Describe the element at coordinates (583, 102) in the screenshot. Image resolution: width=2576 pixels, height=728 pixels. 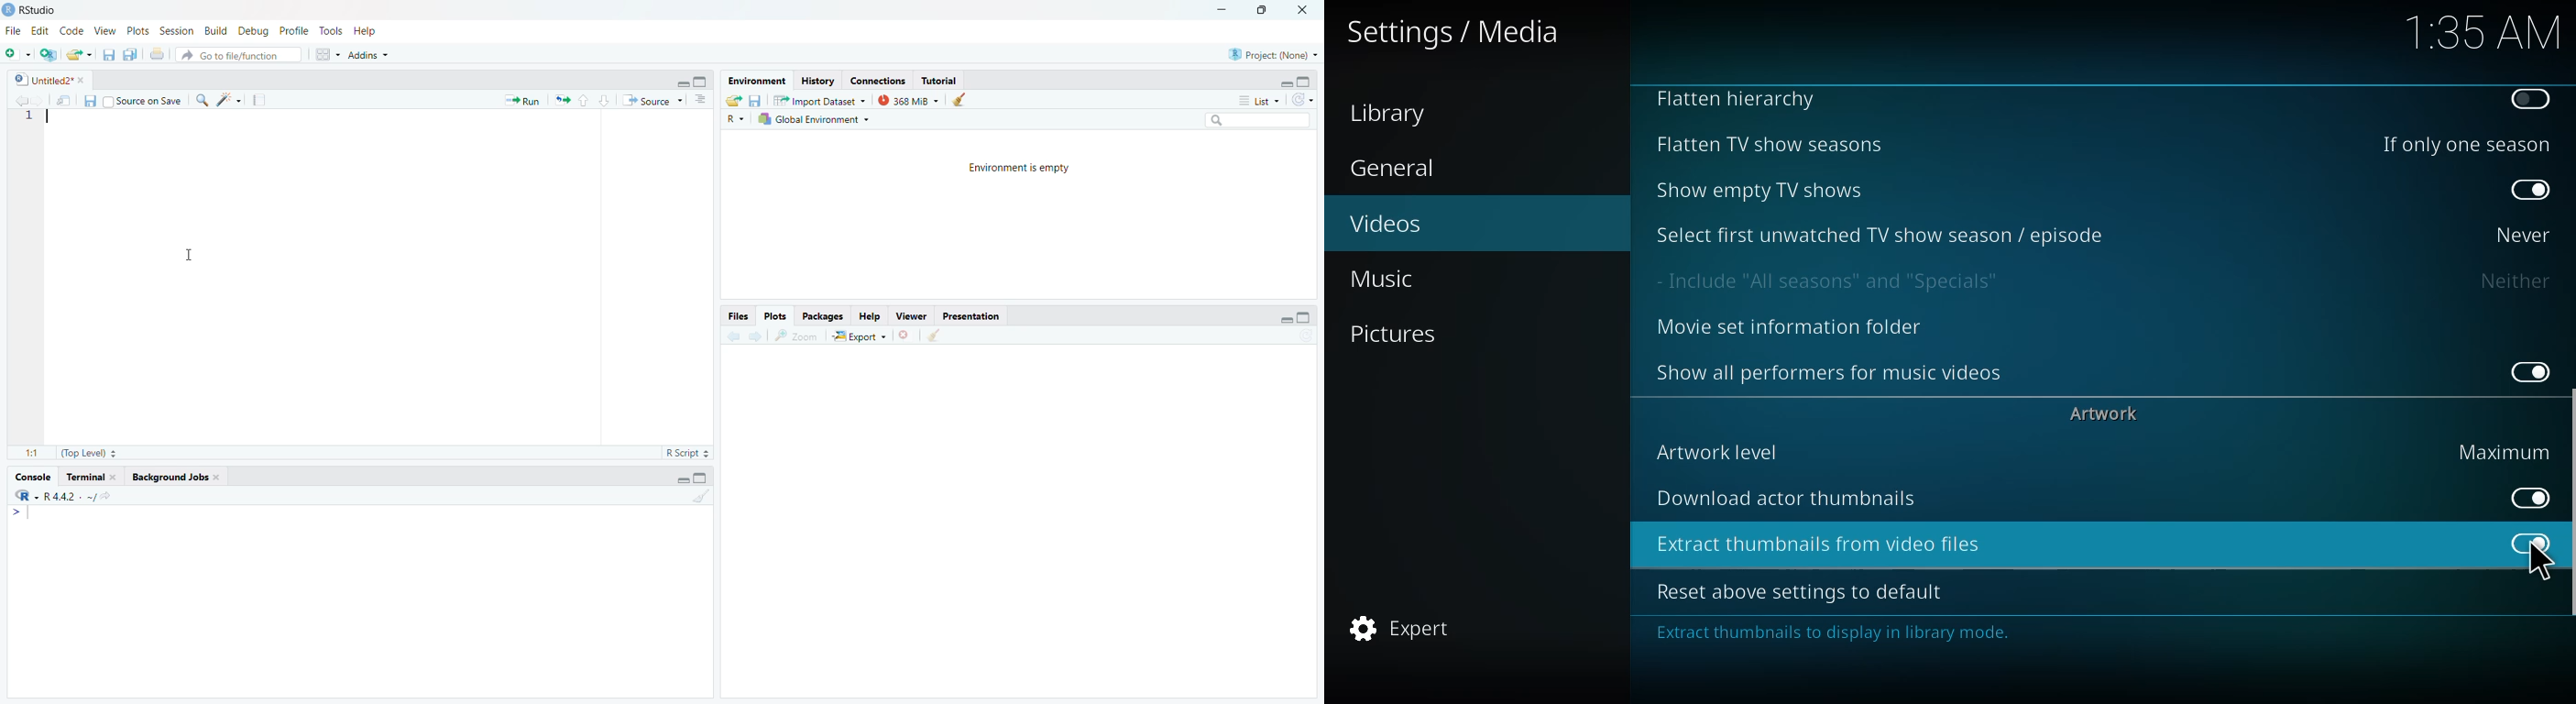
I see `upward` at that location.